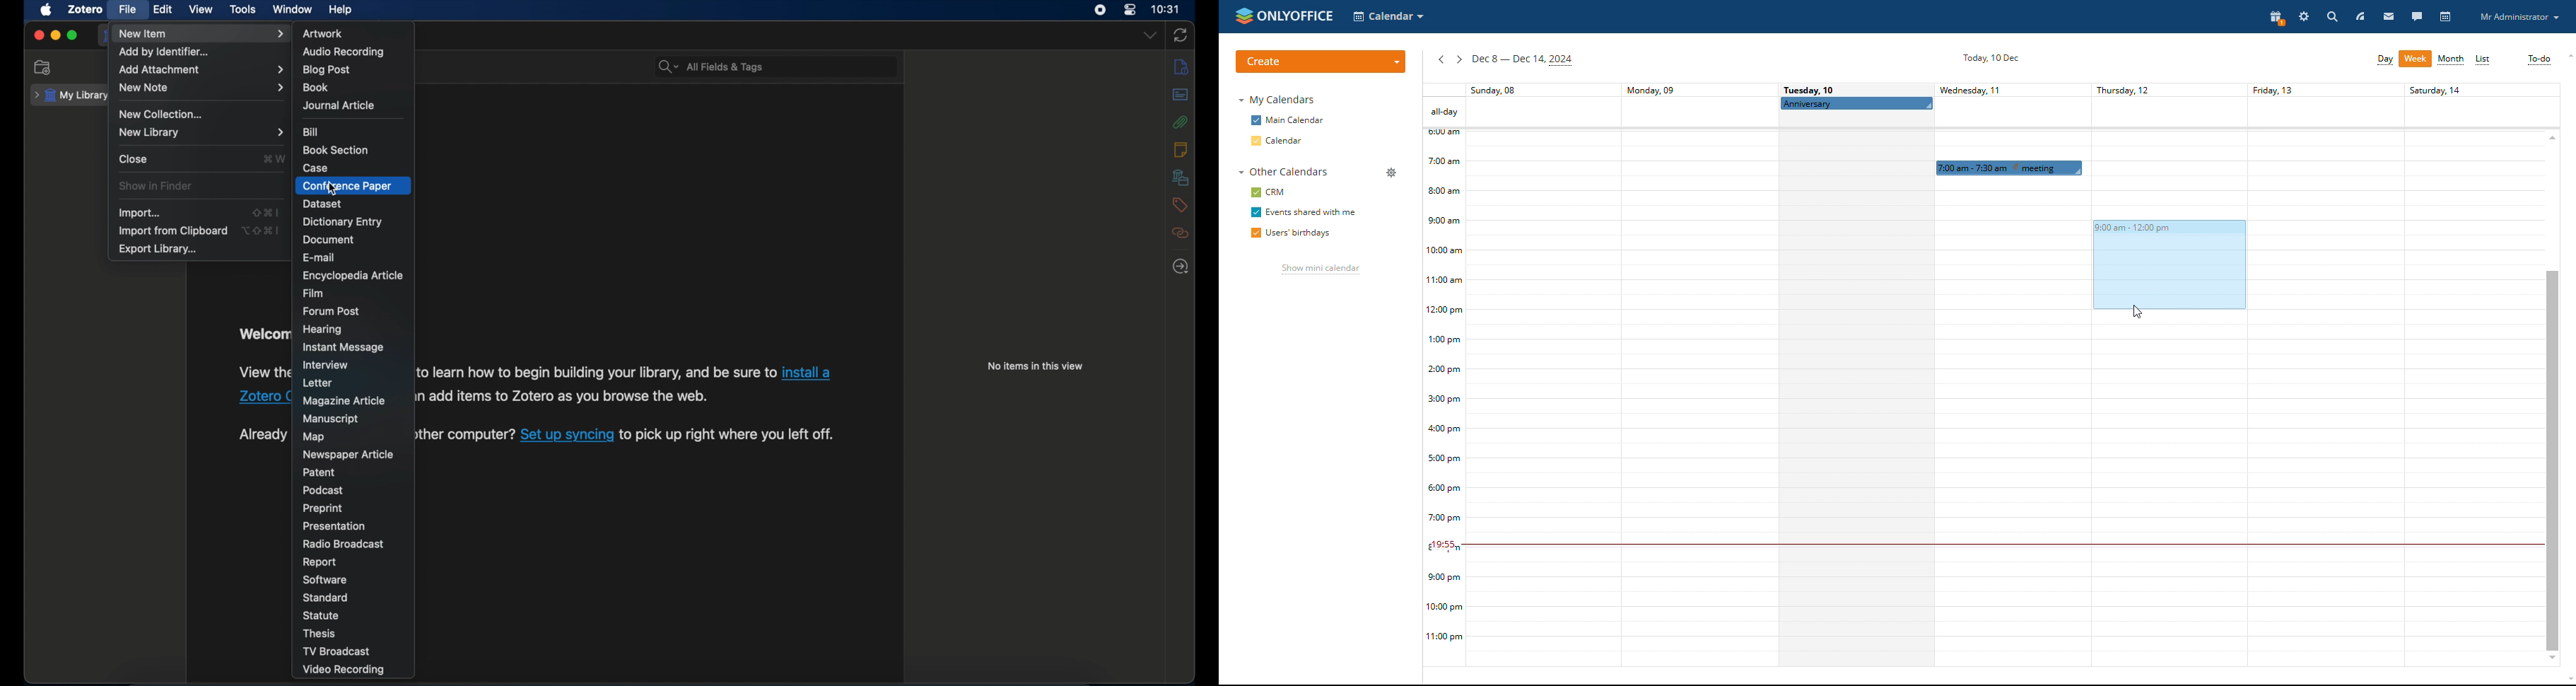 Image resolution: width=2576 pixels, height=700 pixels. What do you see at coordinates (43, 67) in the screenshot?
I see `new collection` at bounding box center [43, 67].